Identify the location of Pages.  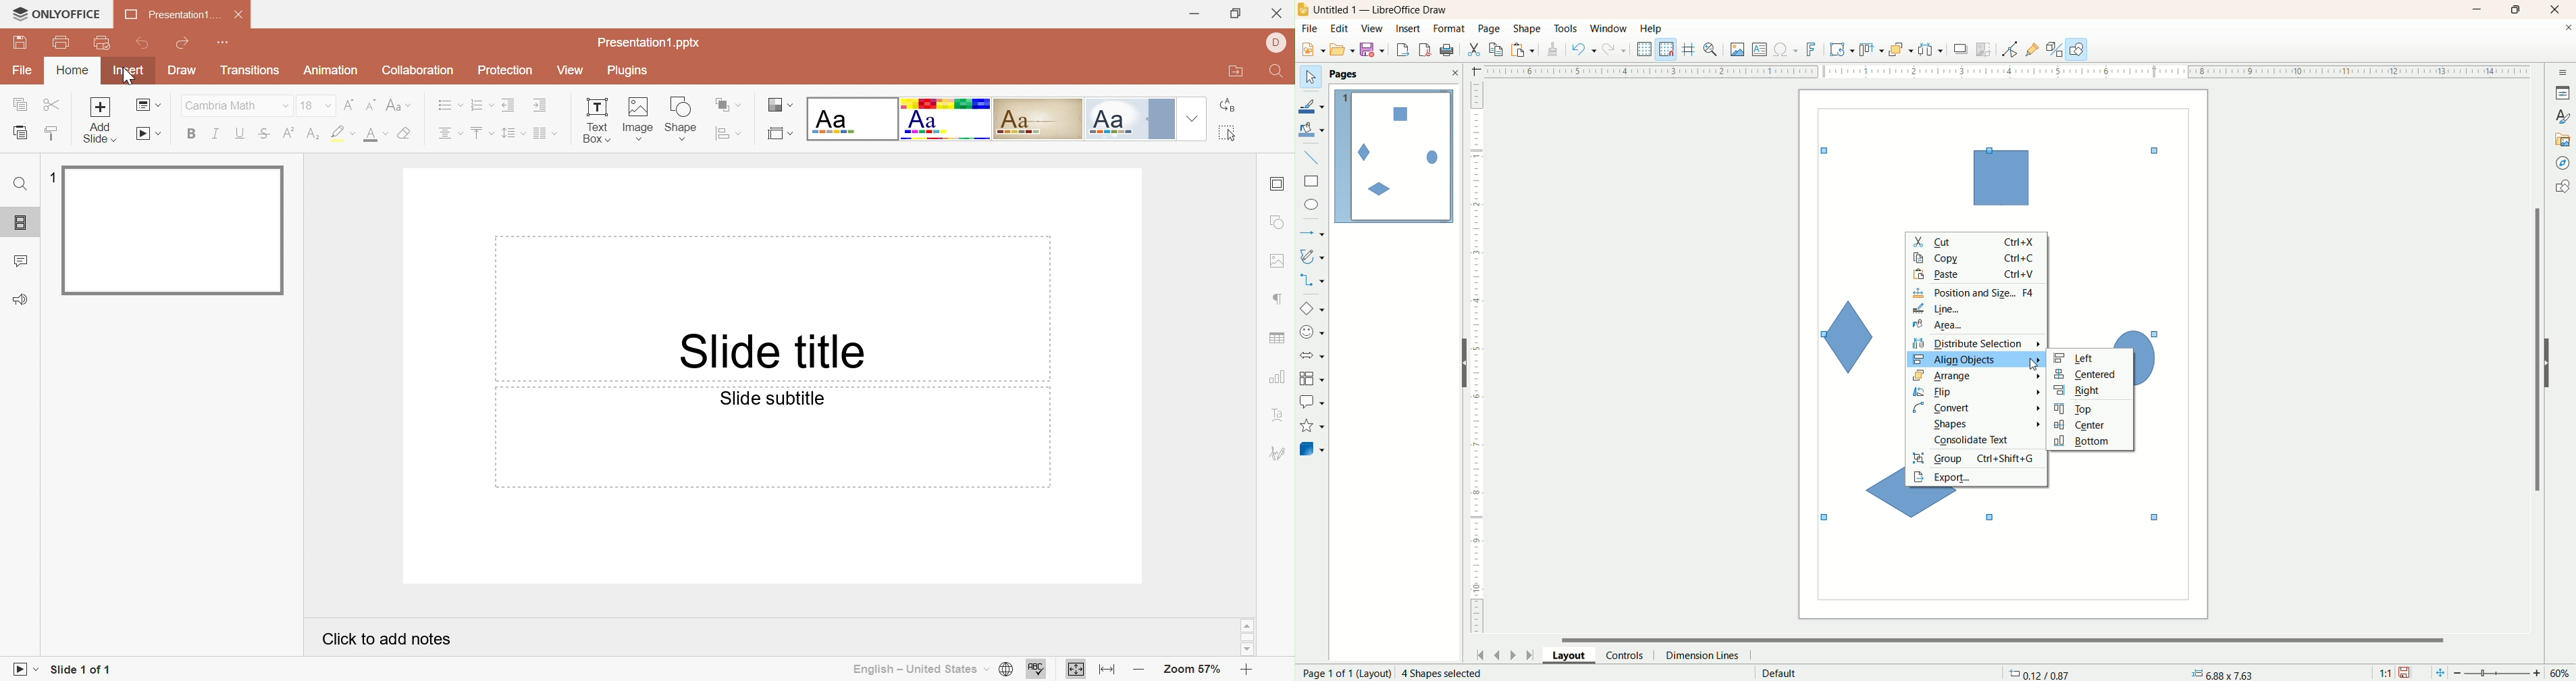
(1346, 75).